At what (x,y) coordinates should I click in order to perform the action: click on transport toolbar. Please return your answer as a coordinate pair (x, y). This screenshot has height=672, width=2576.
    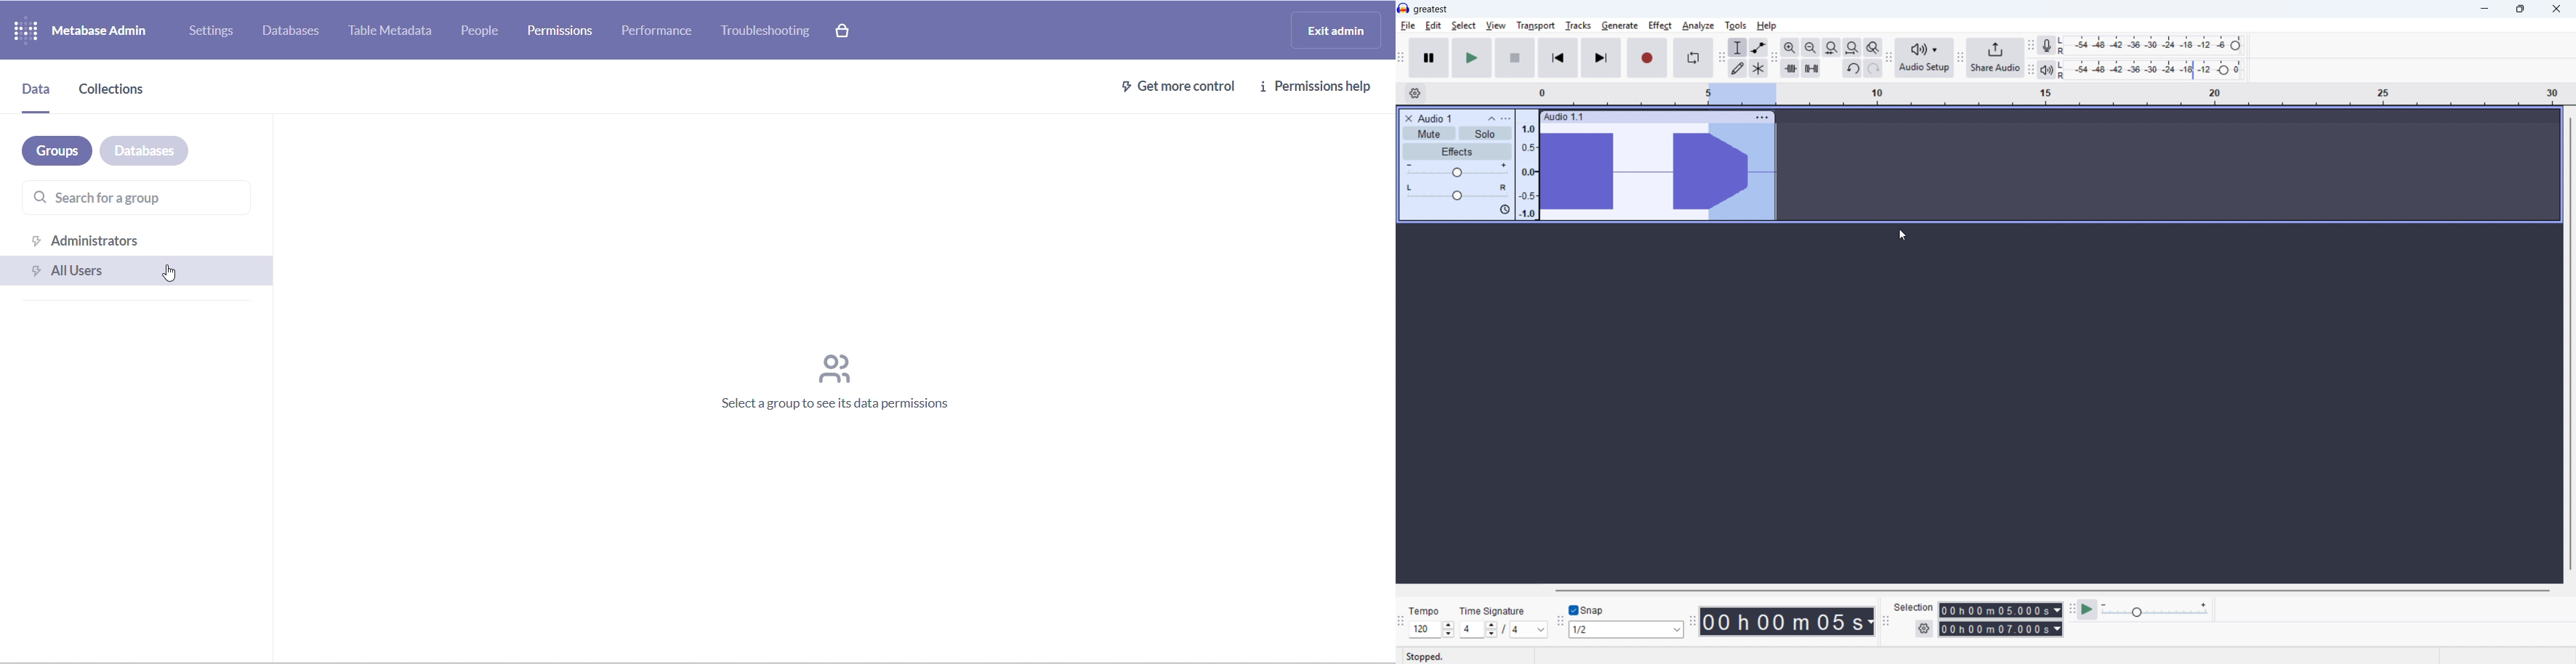
    Looking at the image, I should click on (1401, 59).